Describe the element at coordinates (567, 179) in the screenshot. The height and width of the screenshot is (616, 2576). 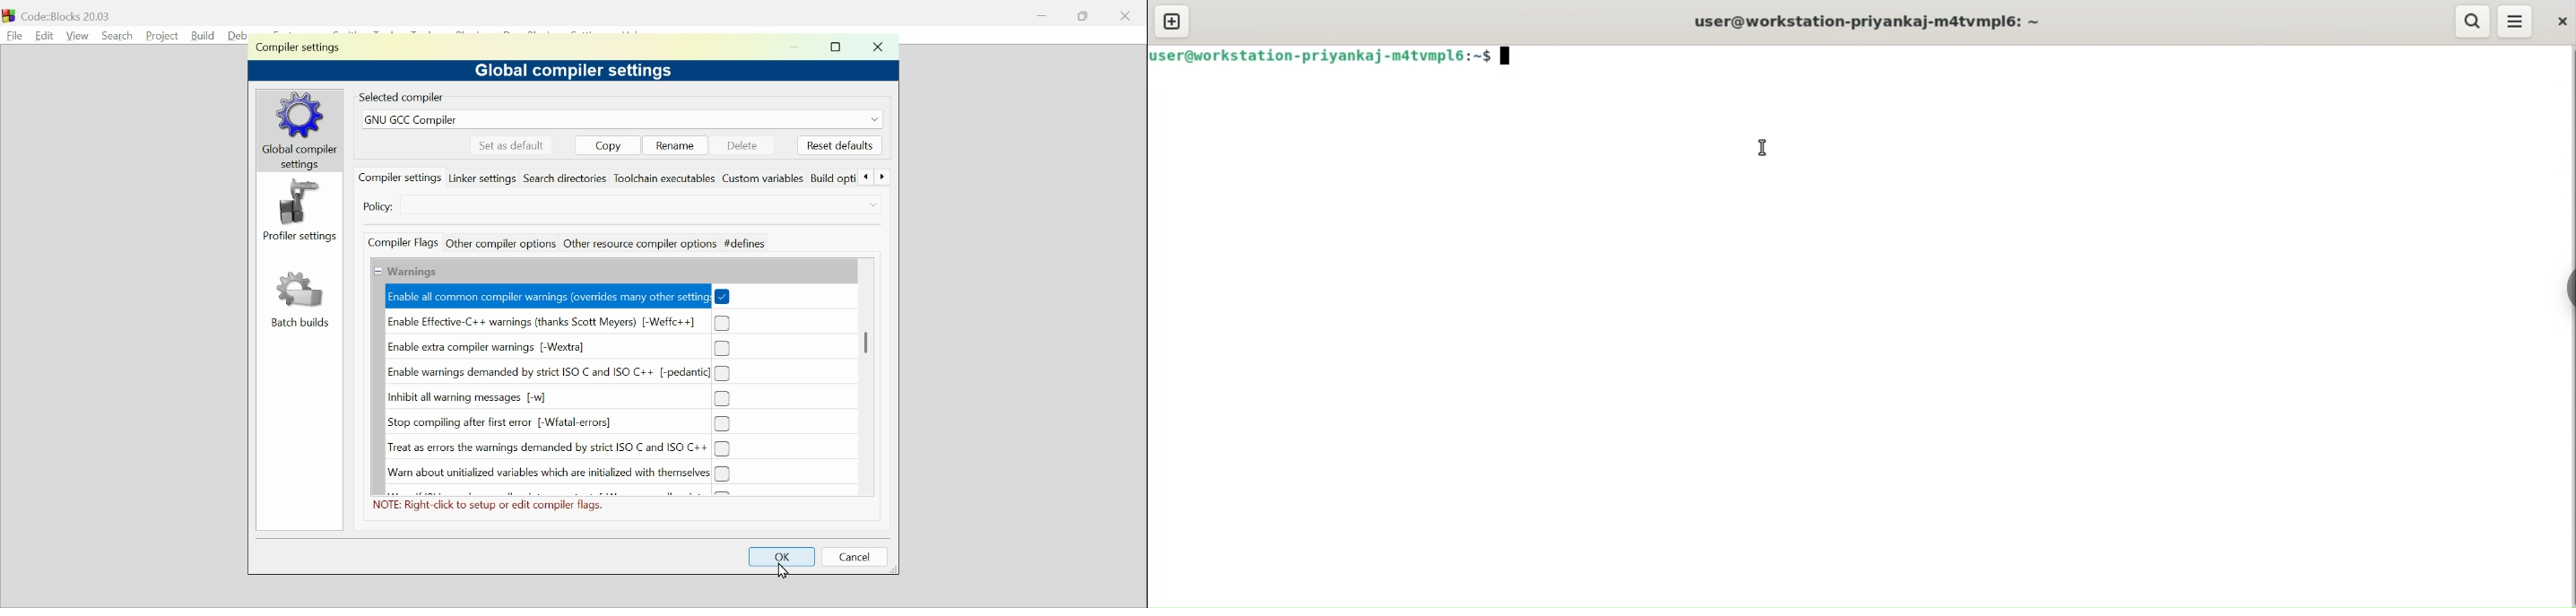
I see `Search directories` at that location.